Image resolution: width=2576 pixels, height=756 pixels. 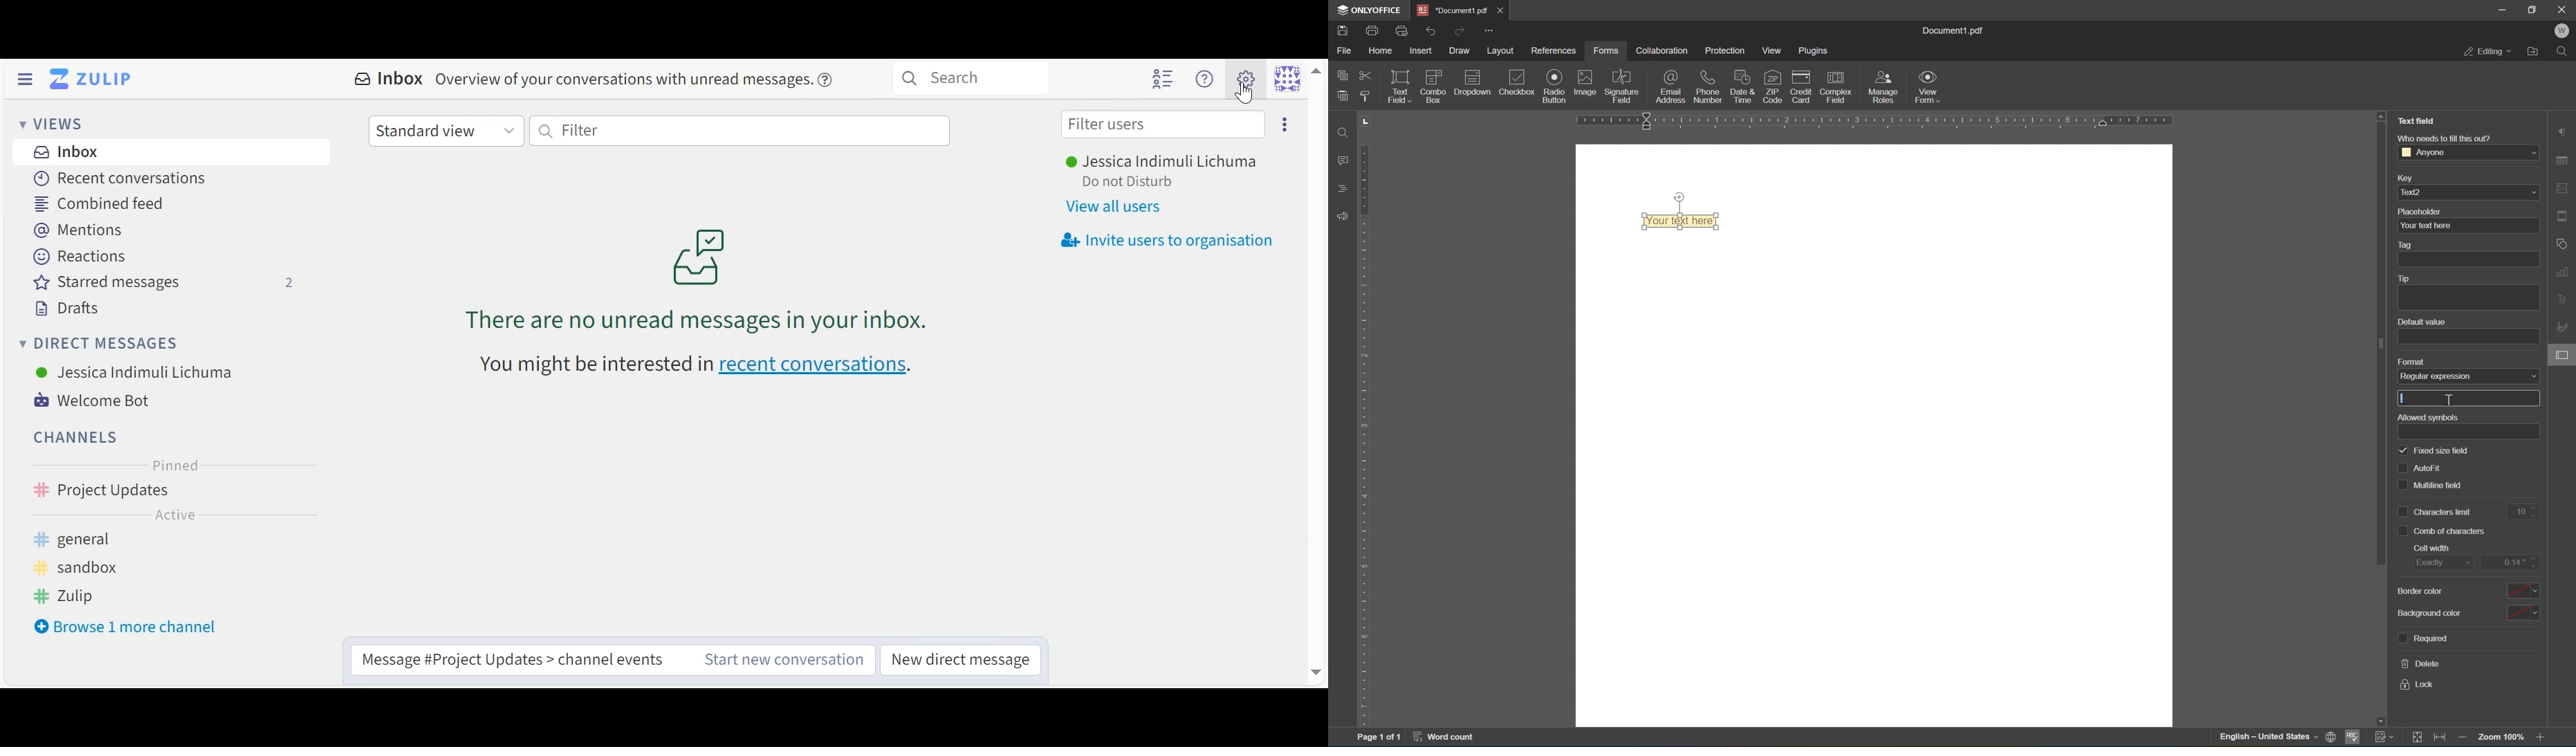 I want to click on Recent Conversations, so click(x=123, y=176).